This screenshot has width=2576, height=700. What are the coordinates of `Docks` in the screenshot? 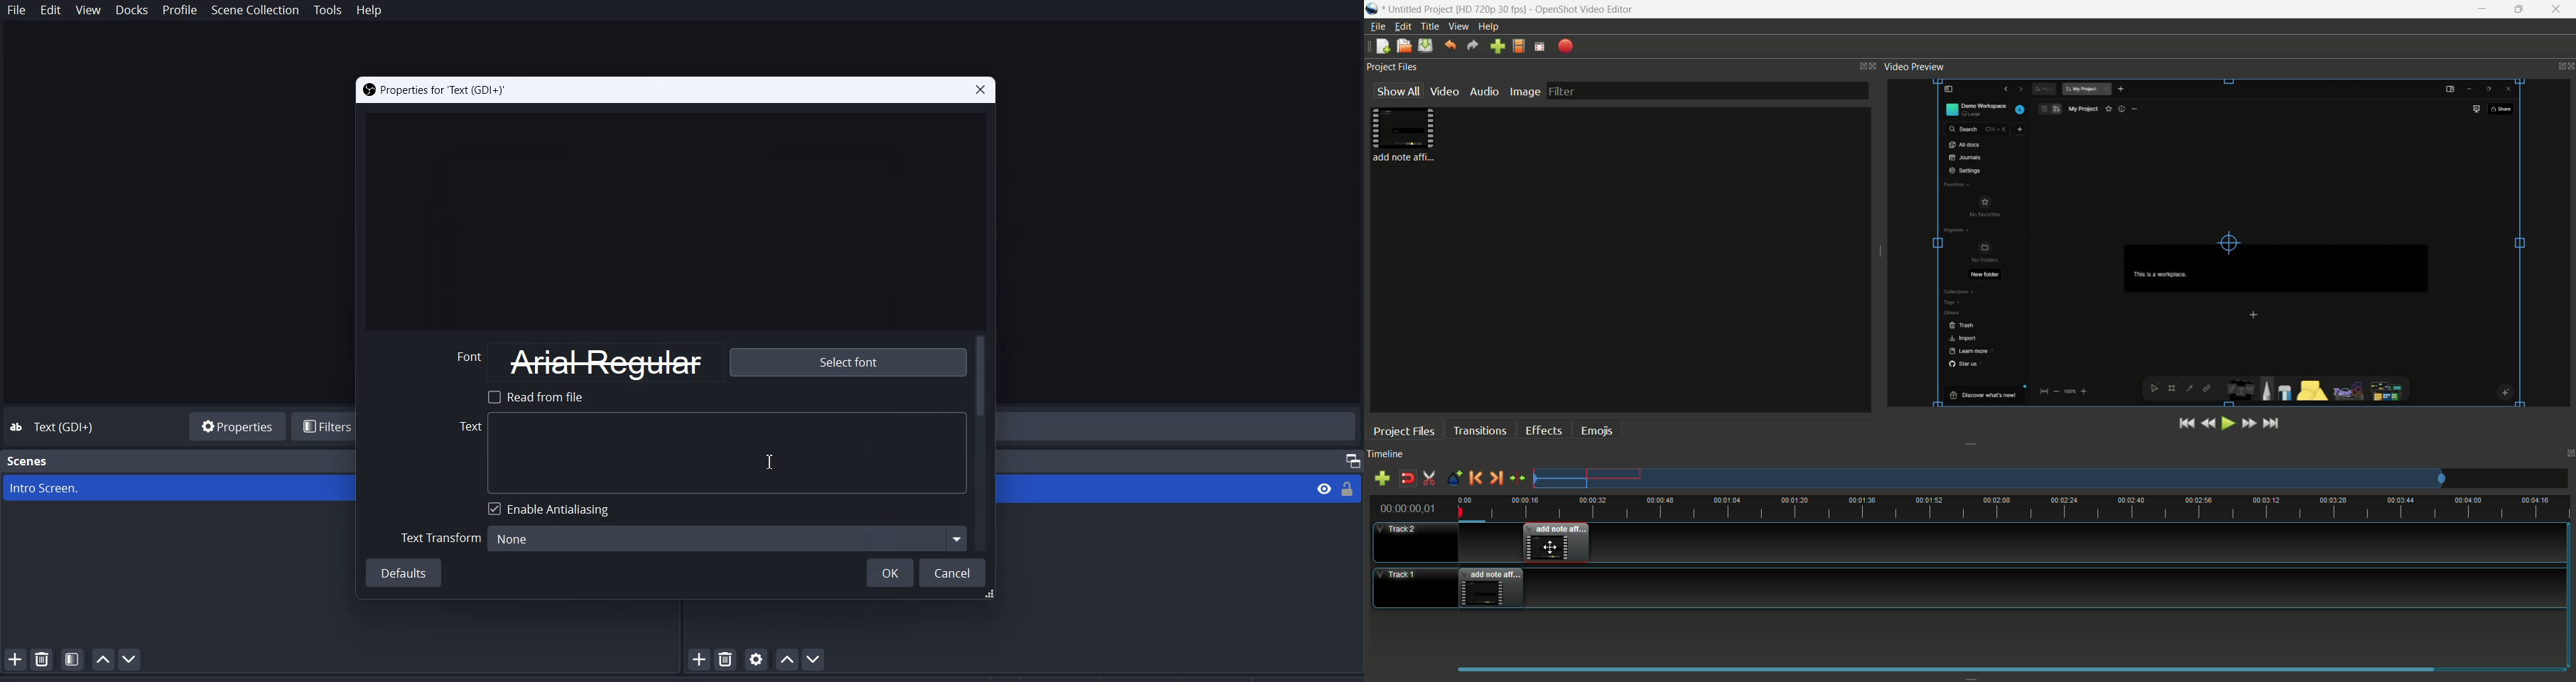 It's located at (131, 11).